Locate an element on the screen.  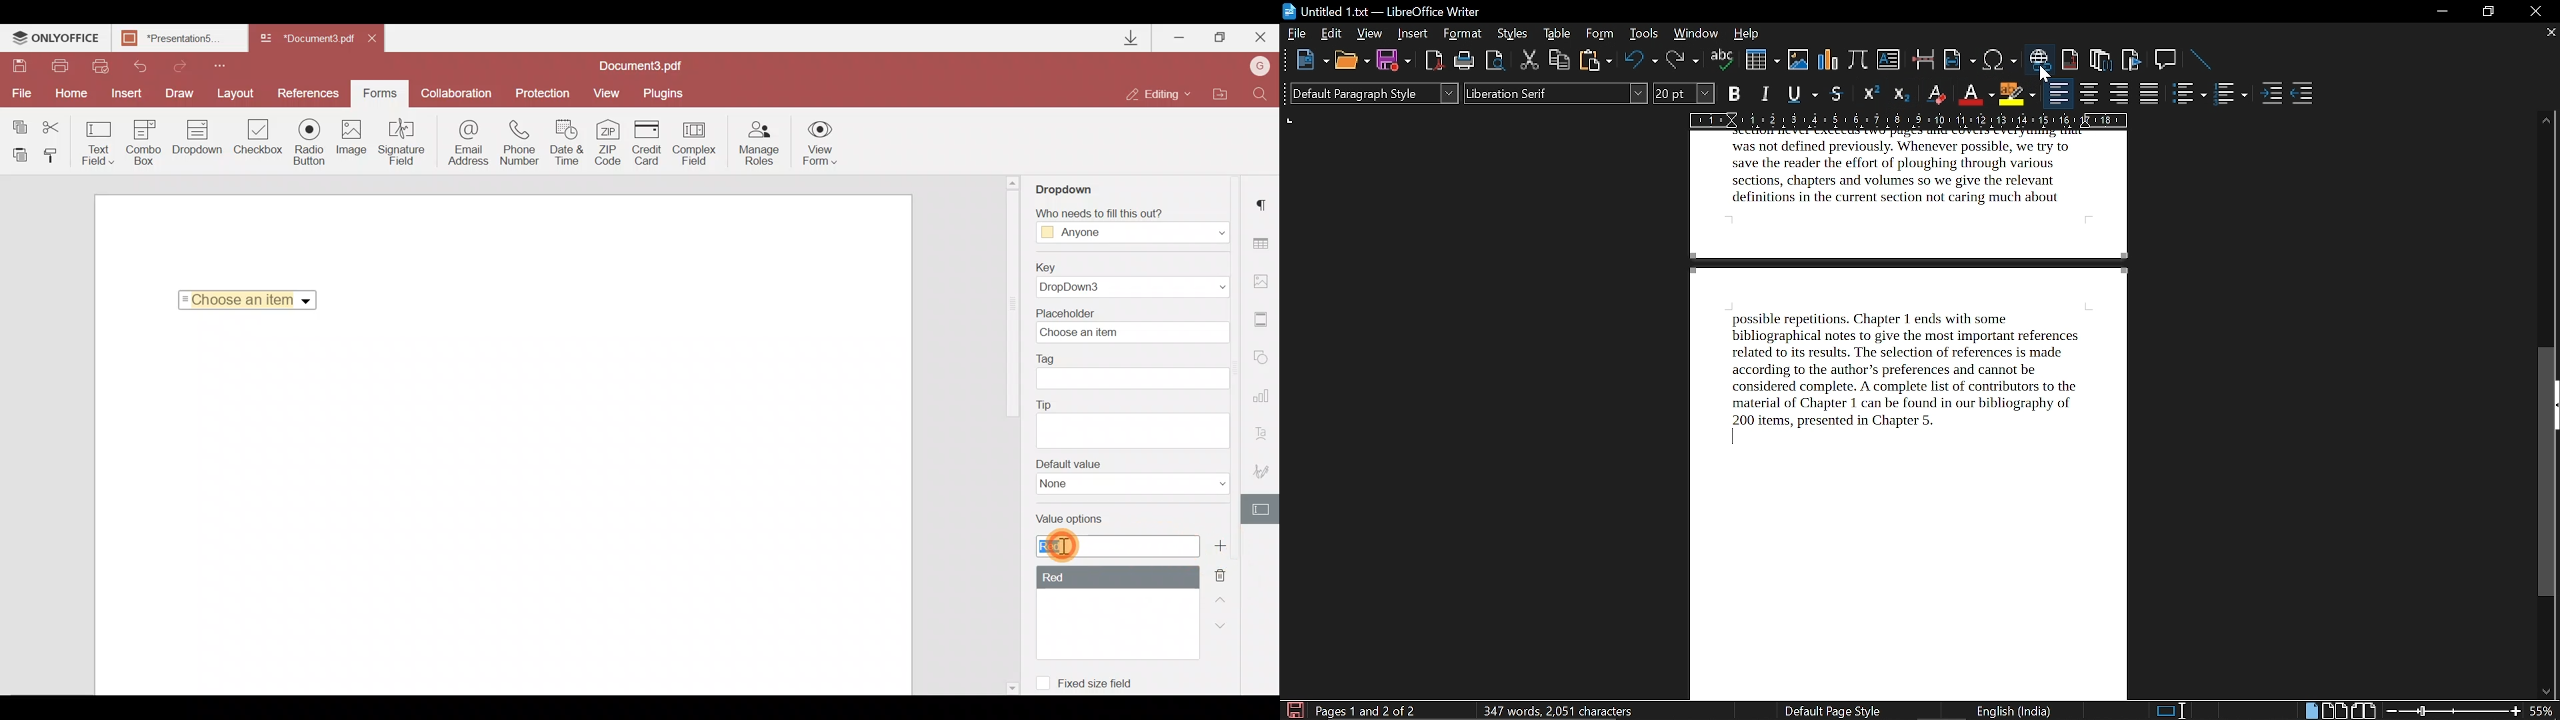
new is located at coordinates (1311, 61).